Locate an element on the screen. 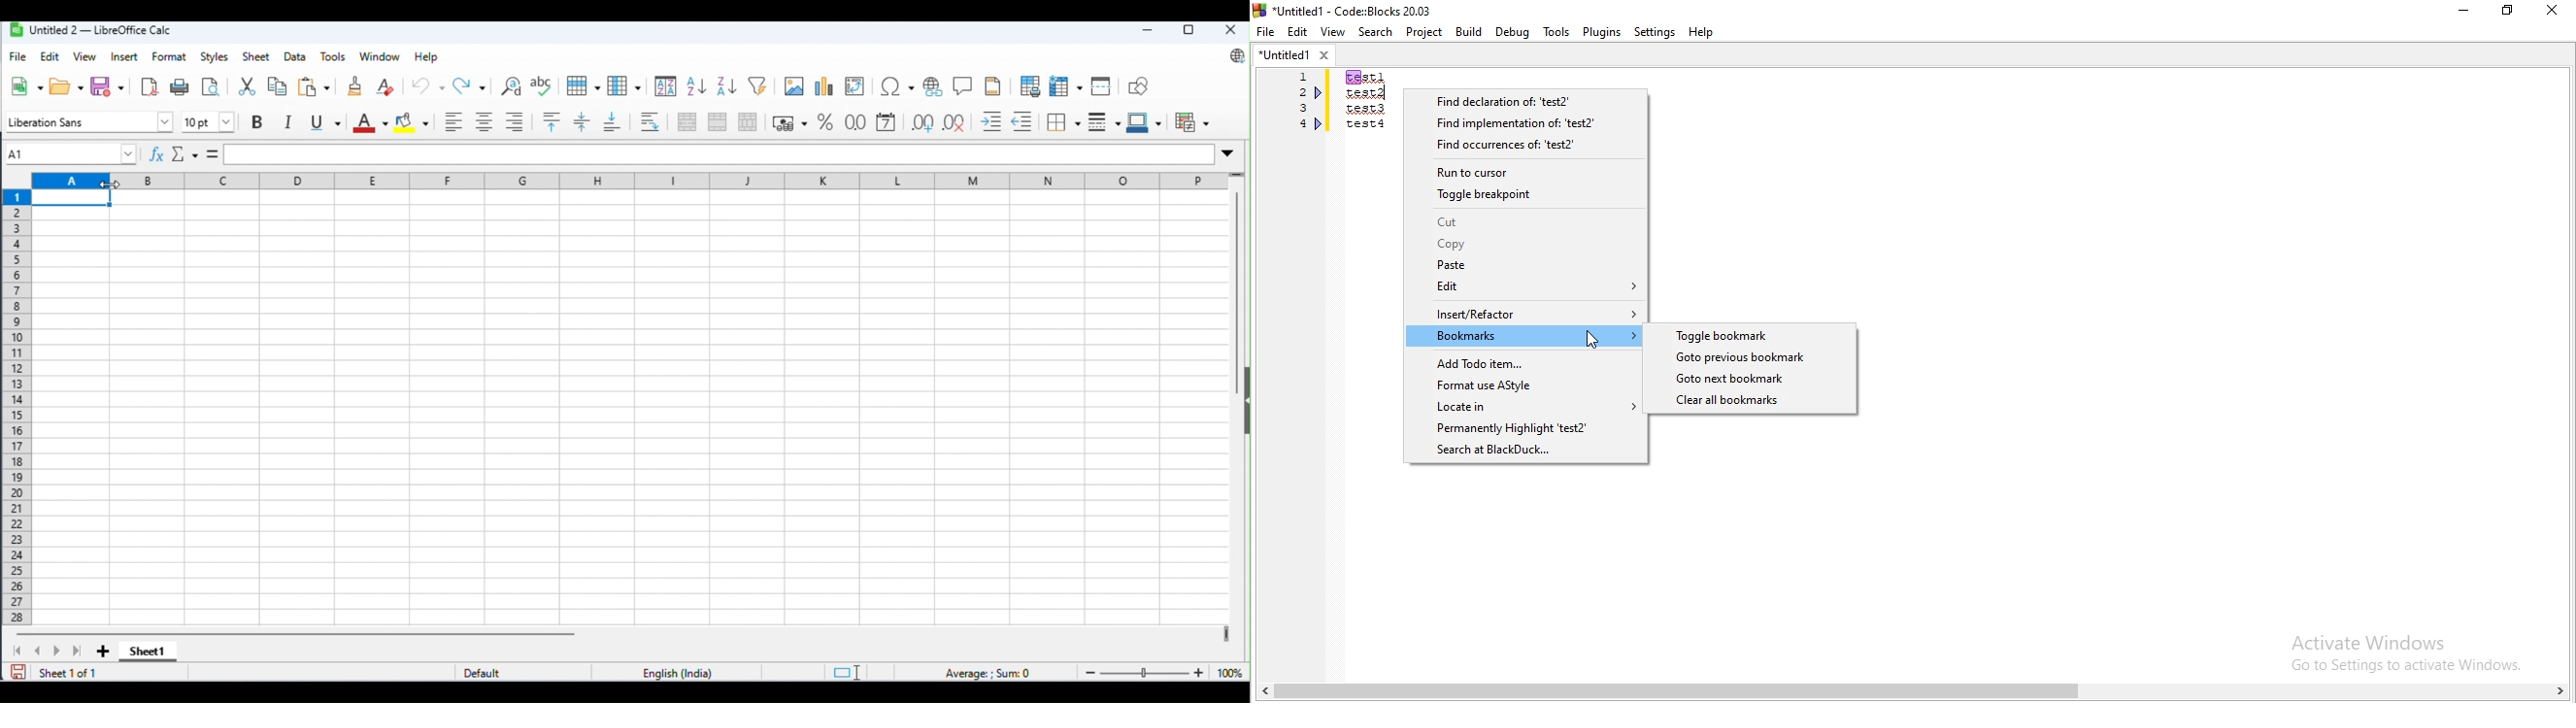 Image resolution: width=2576 pixels, height=728 pixels. cut is located at coordinates (247, 86).